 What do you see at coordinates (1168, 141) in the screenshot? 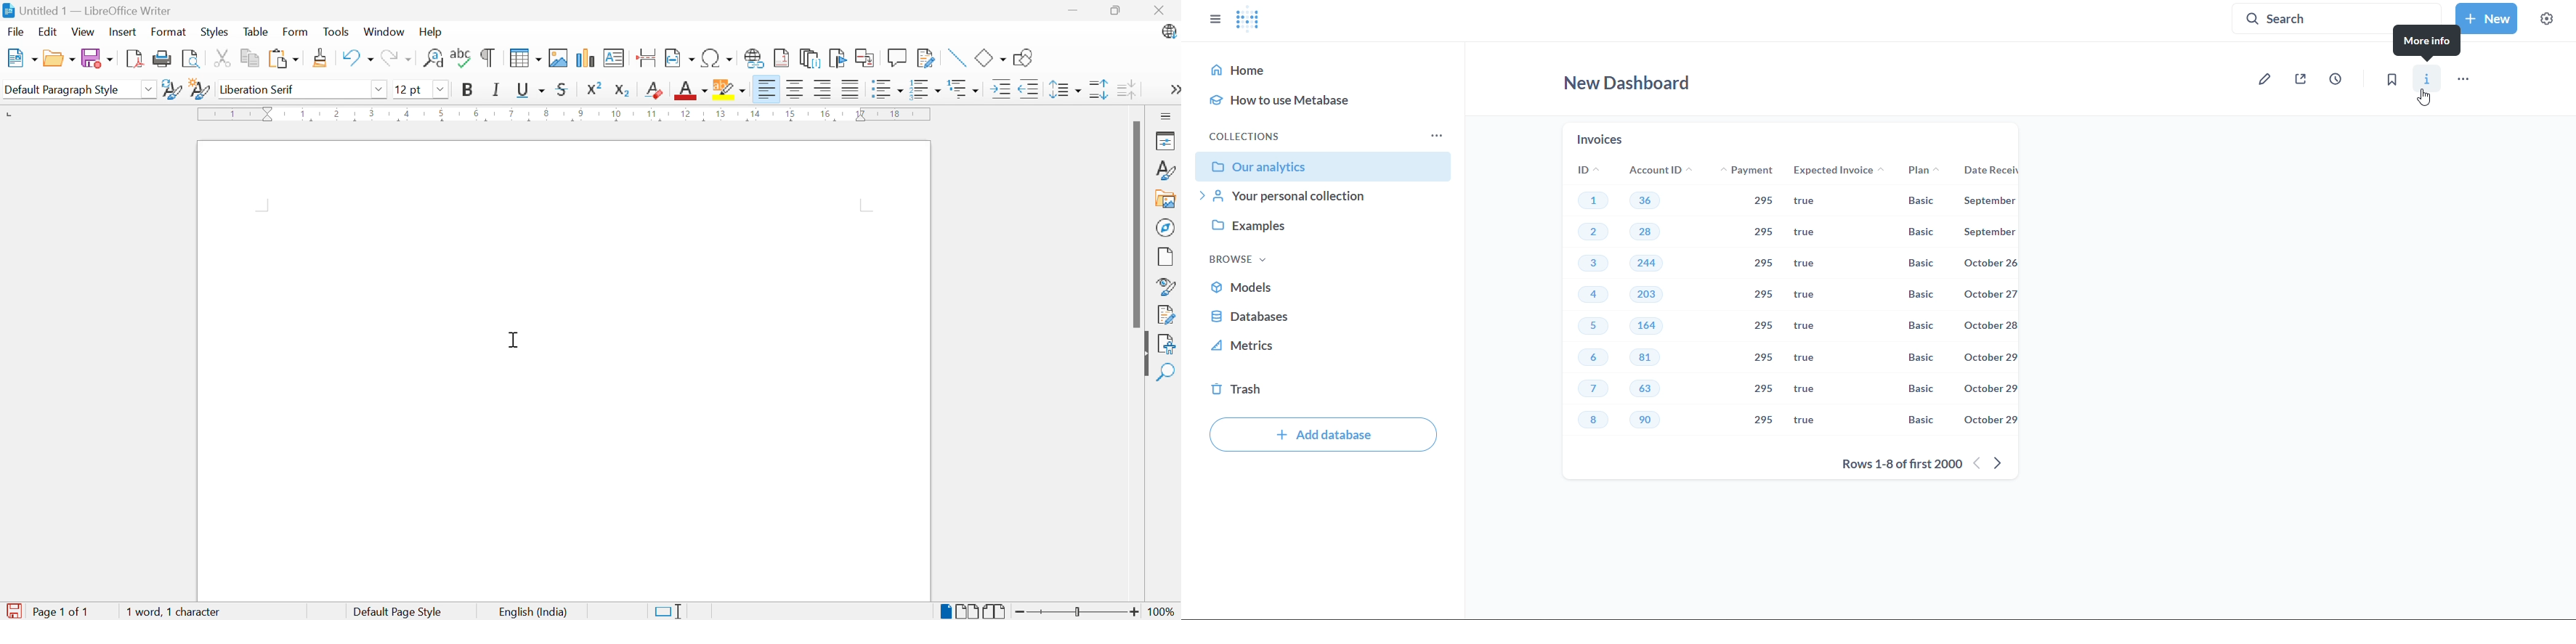
I see `Properties` at bounding box center [1168, 141].